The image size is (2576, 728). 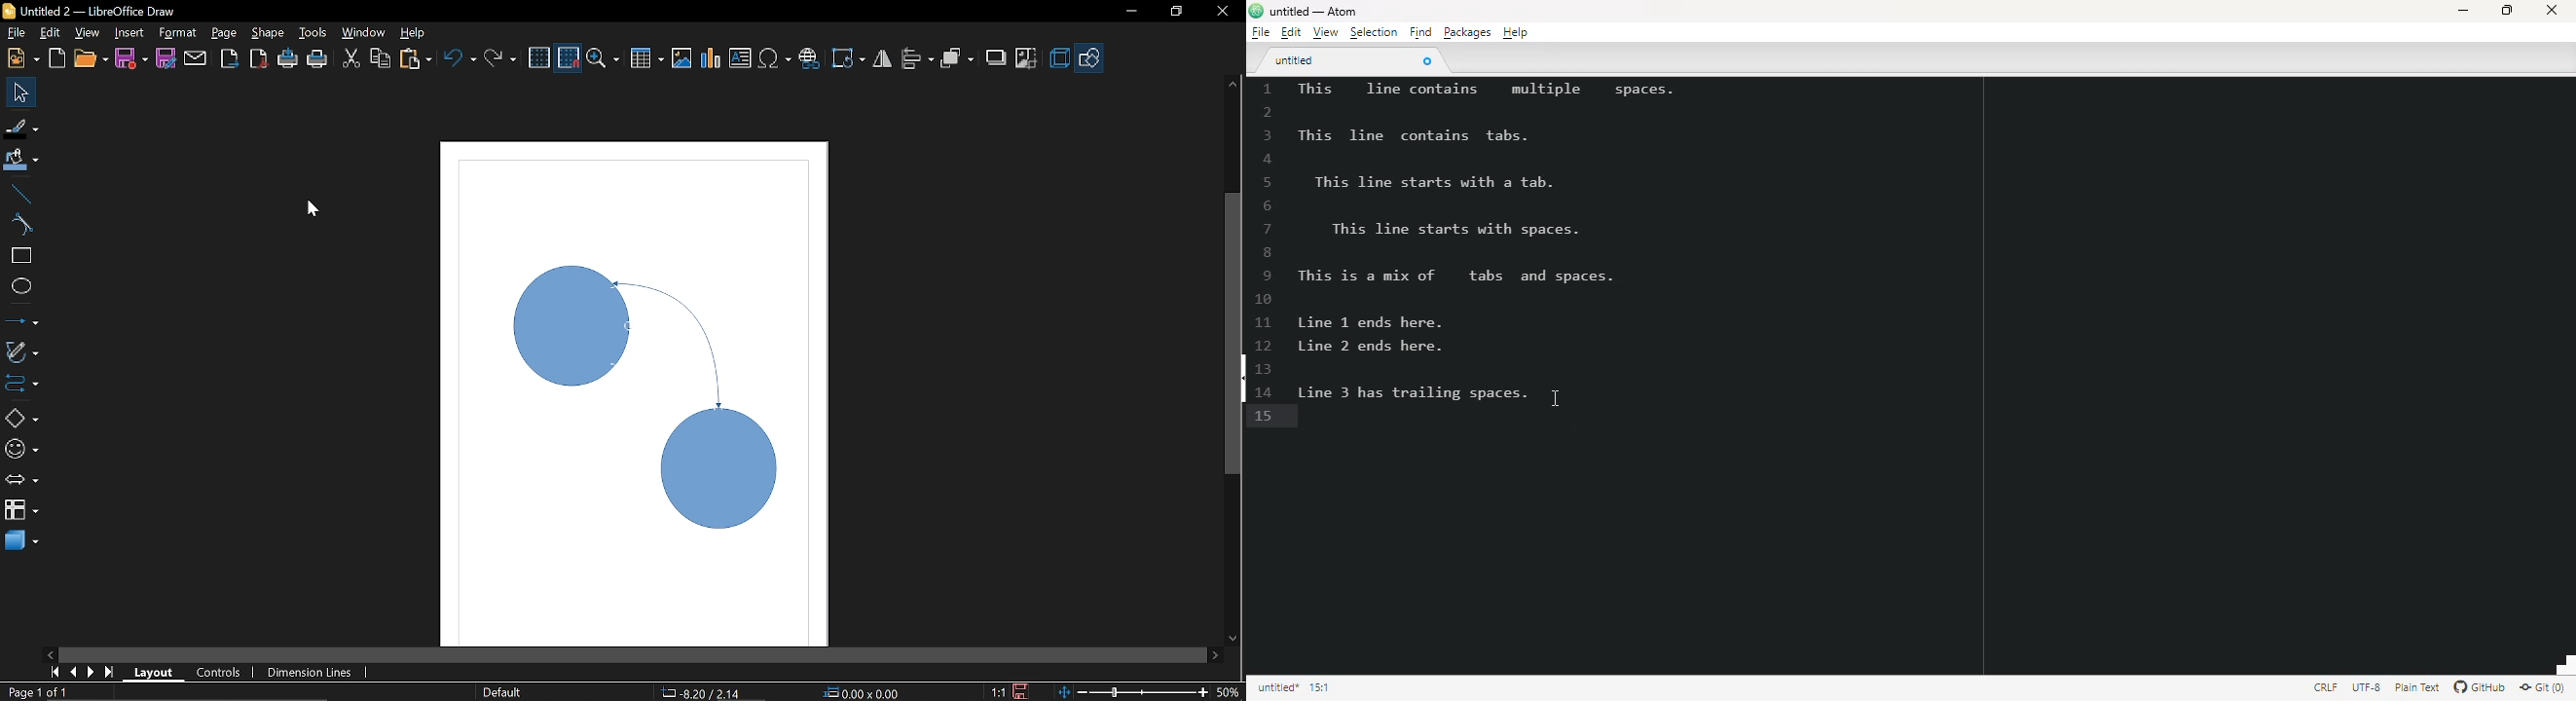 I want to click on help, so click(x=1516, y=32).